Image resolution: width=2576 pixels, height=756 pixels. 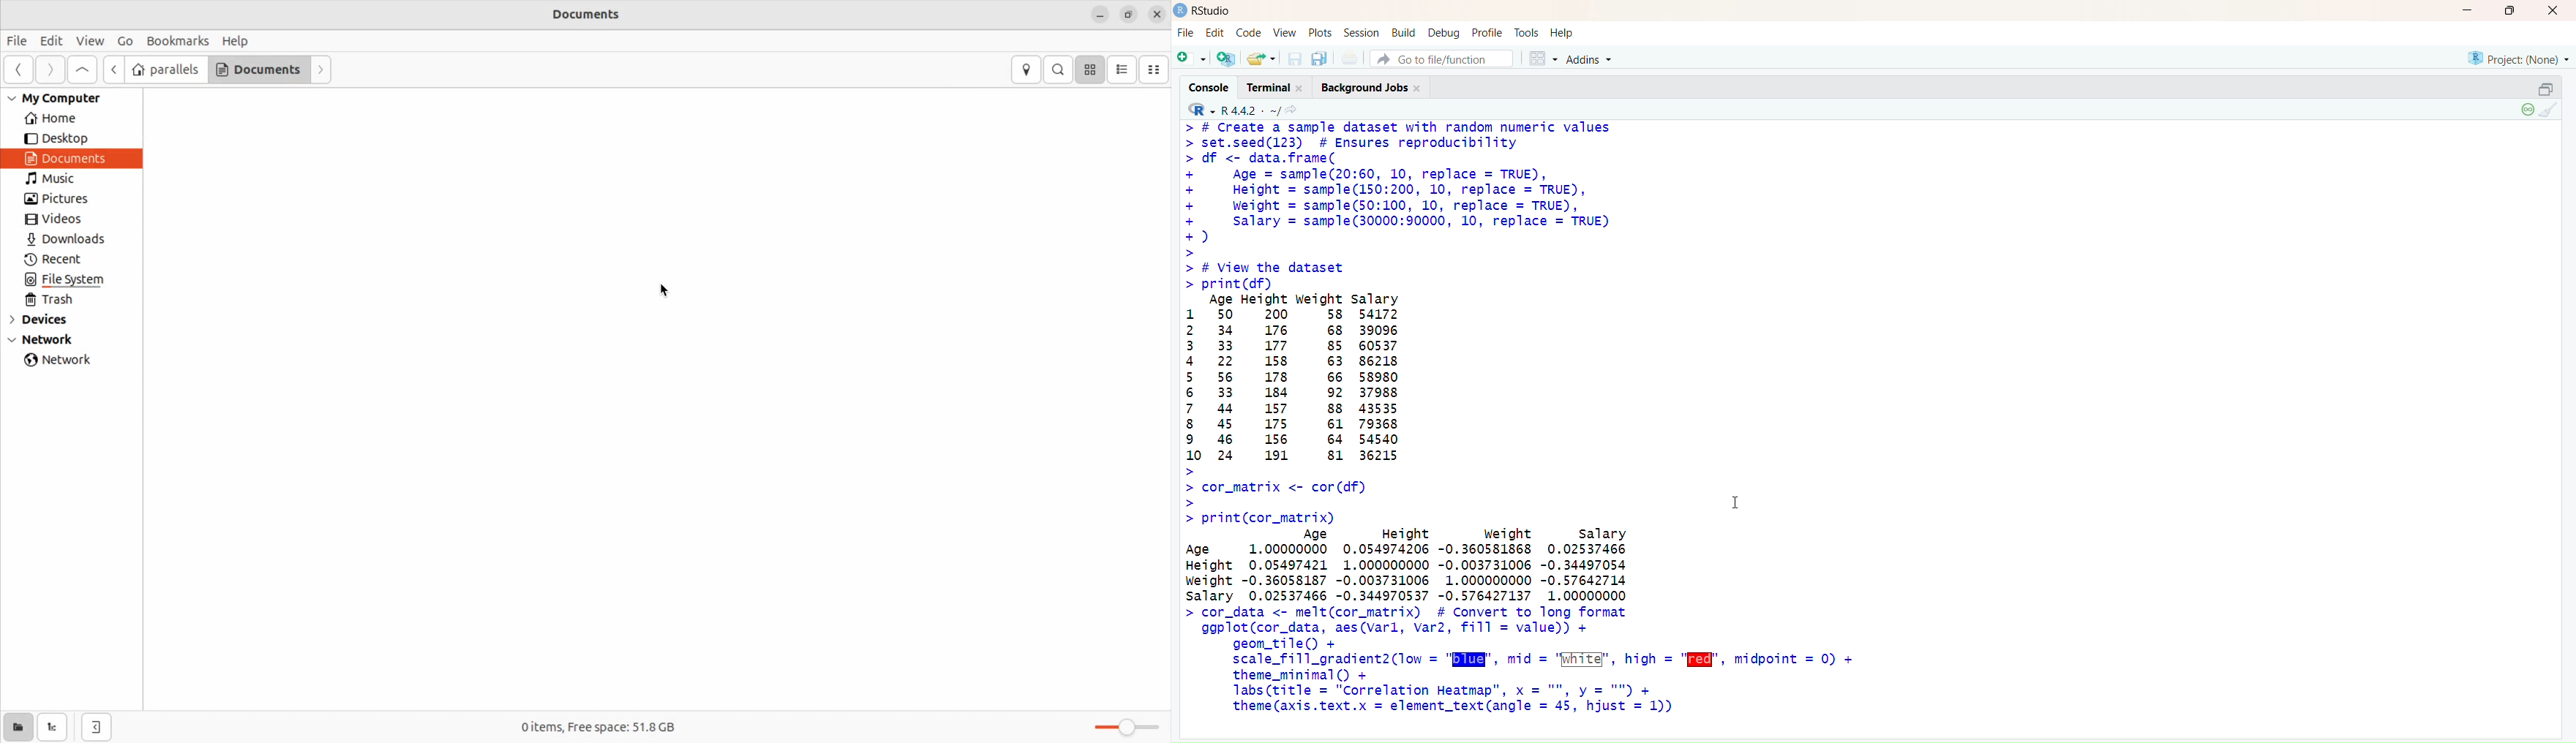 I want to click on Save current document (Ctrl + S), so click(x=1293, y=59).